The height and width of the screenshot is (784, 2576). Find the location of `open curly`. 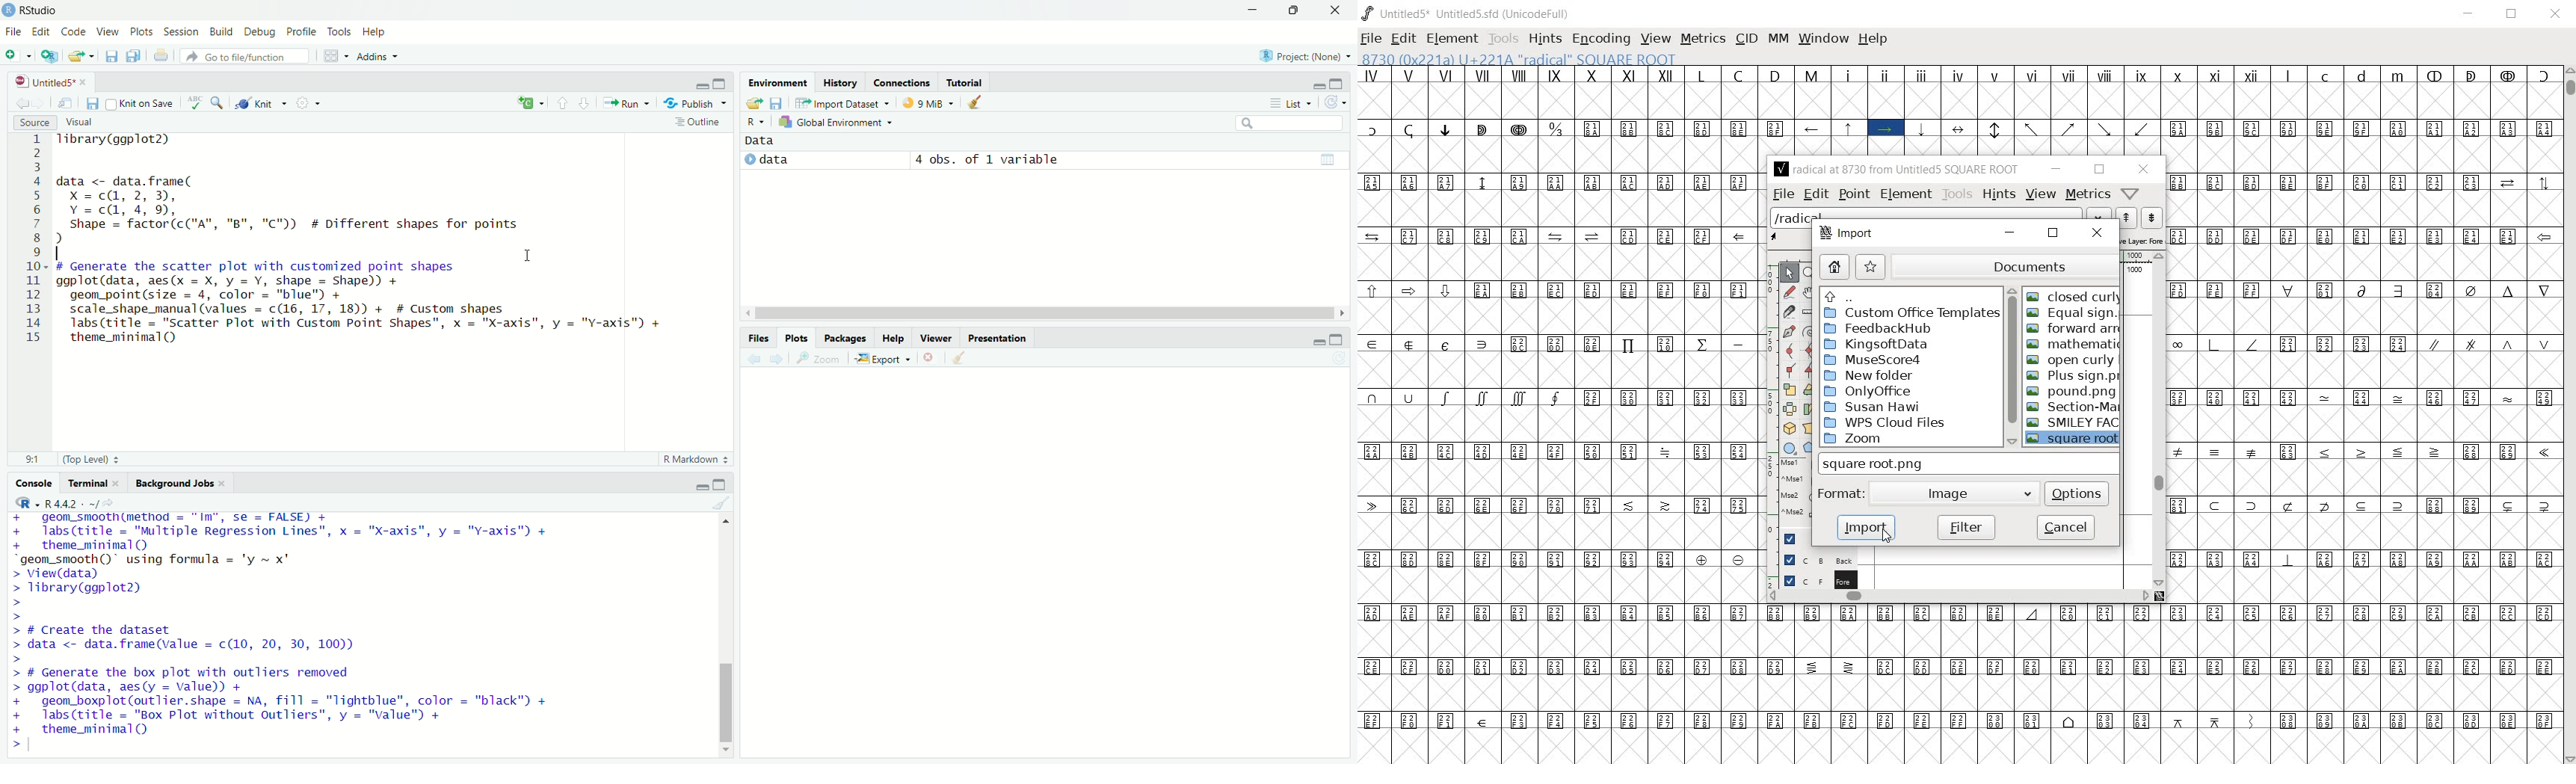

open curly is located at coordinates (2071, 359).